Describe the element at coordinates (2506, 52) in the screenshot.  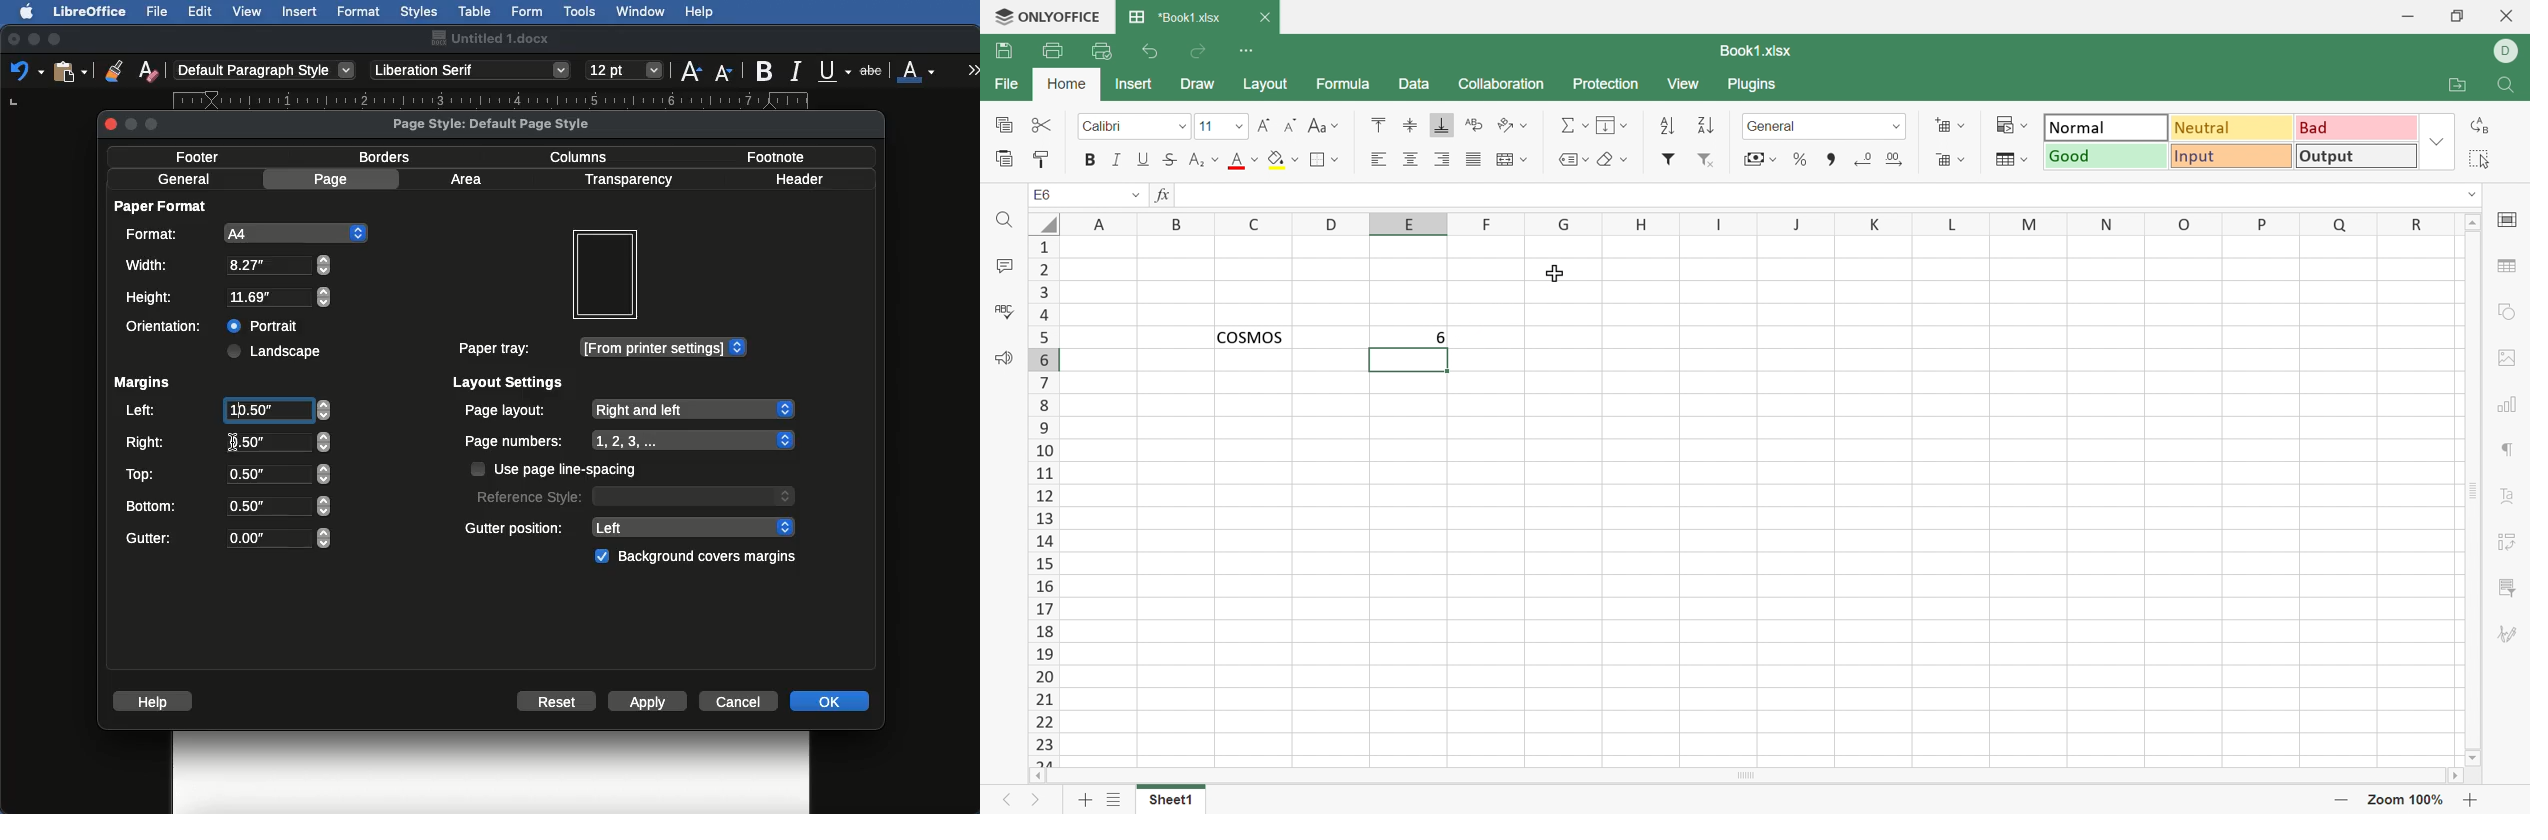
I see `DELL` at that location.